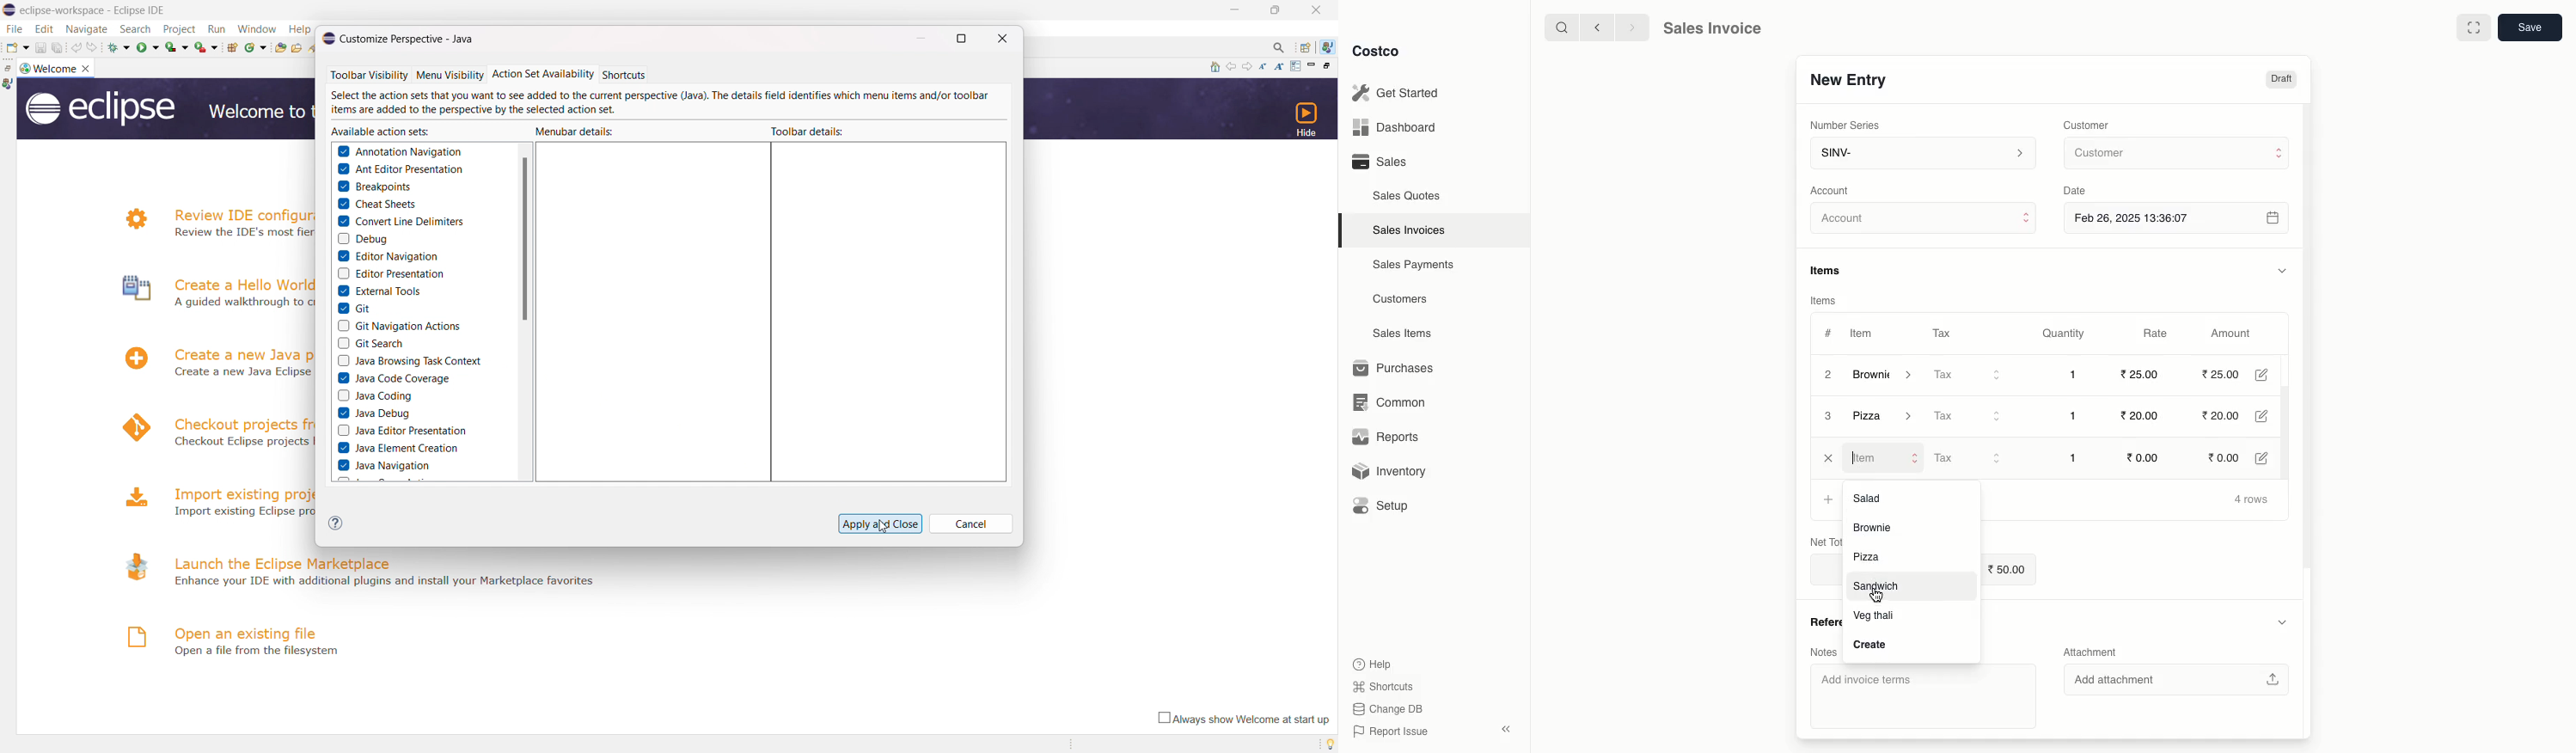 The width and height of the screenshot is (2576, 756). What do you see at coordinates (1824, 300) in the screenshot?
I see `Items` at bounding box center [1824, 300].